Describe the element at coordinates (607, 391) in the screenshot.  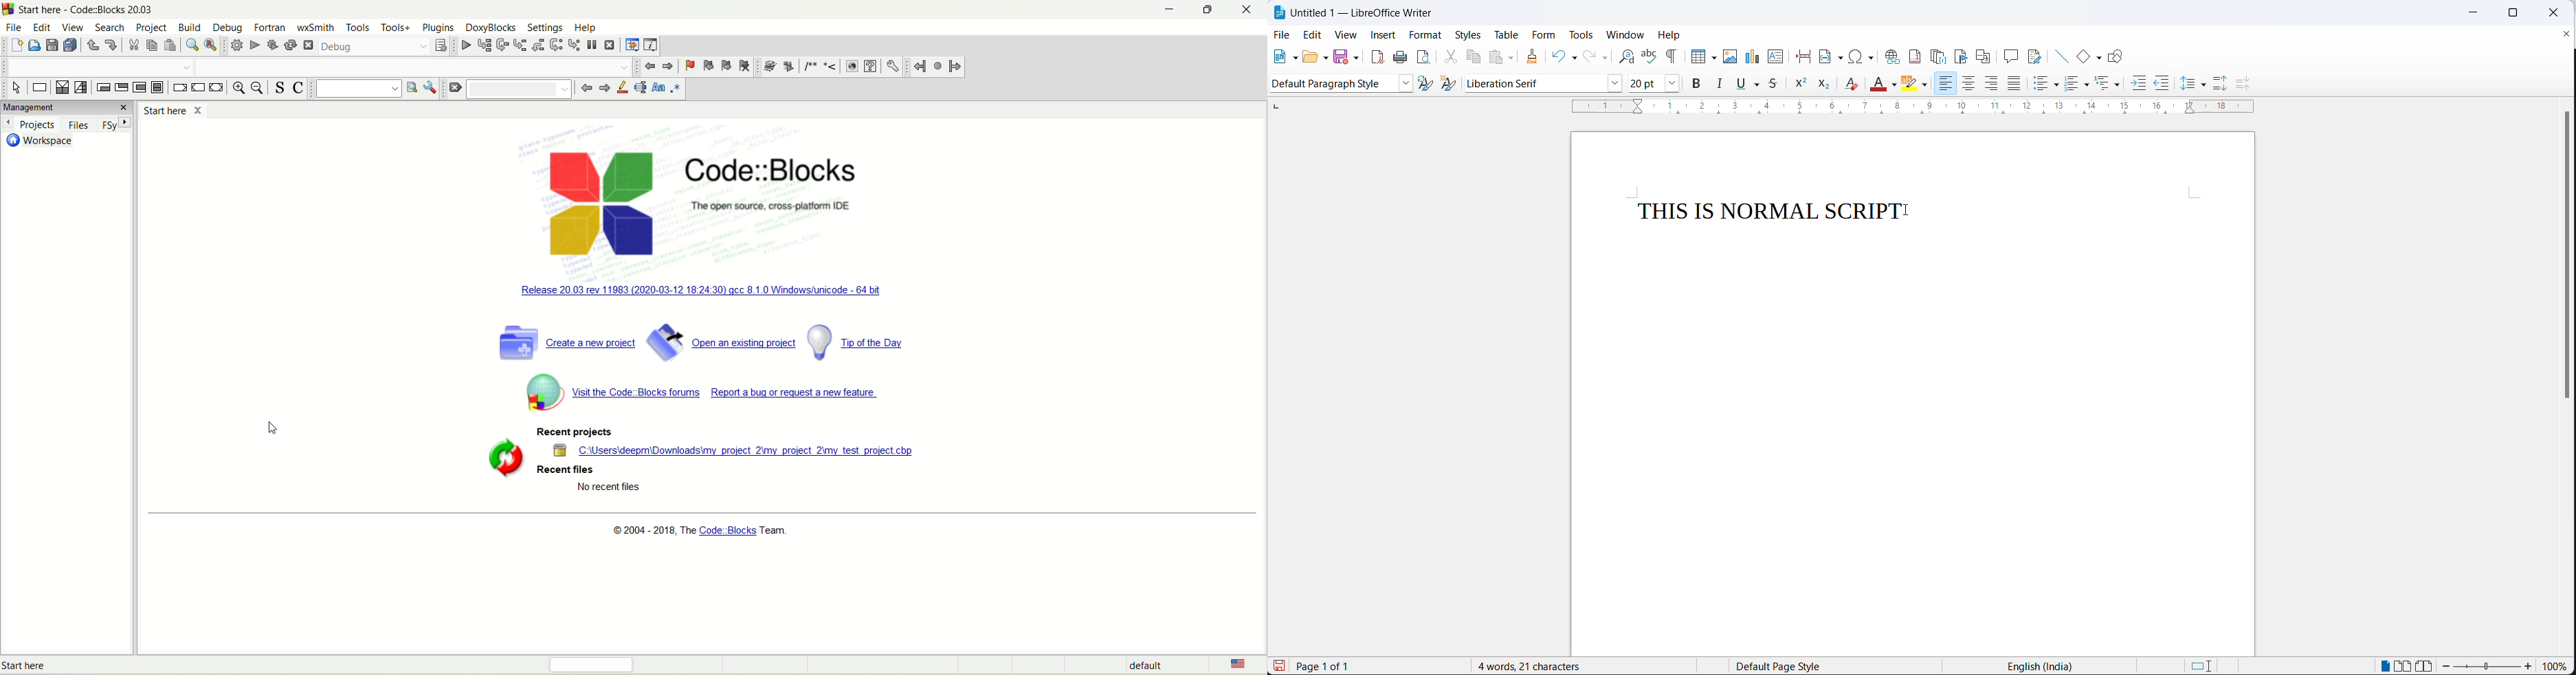
I see `code block forum` at that location.